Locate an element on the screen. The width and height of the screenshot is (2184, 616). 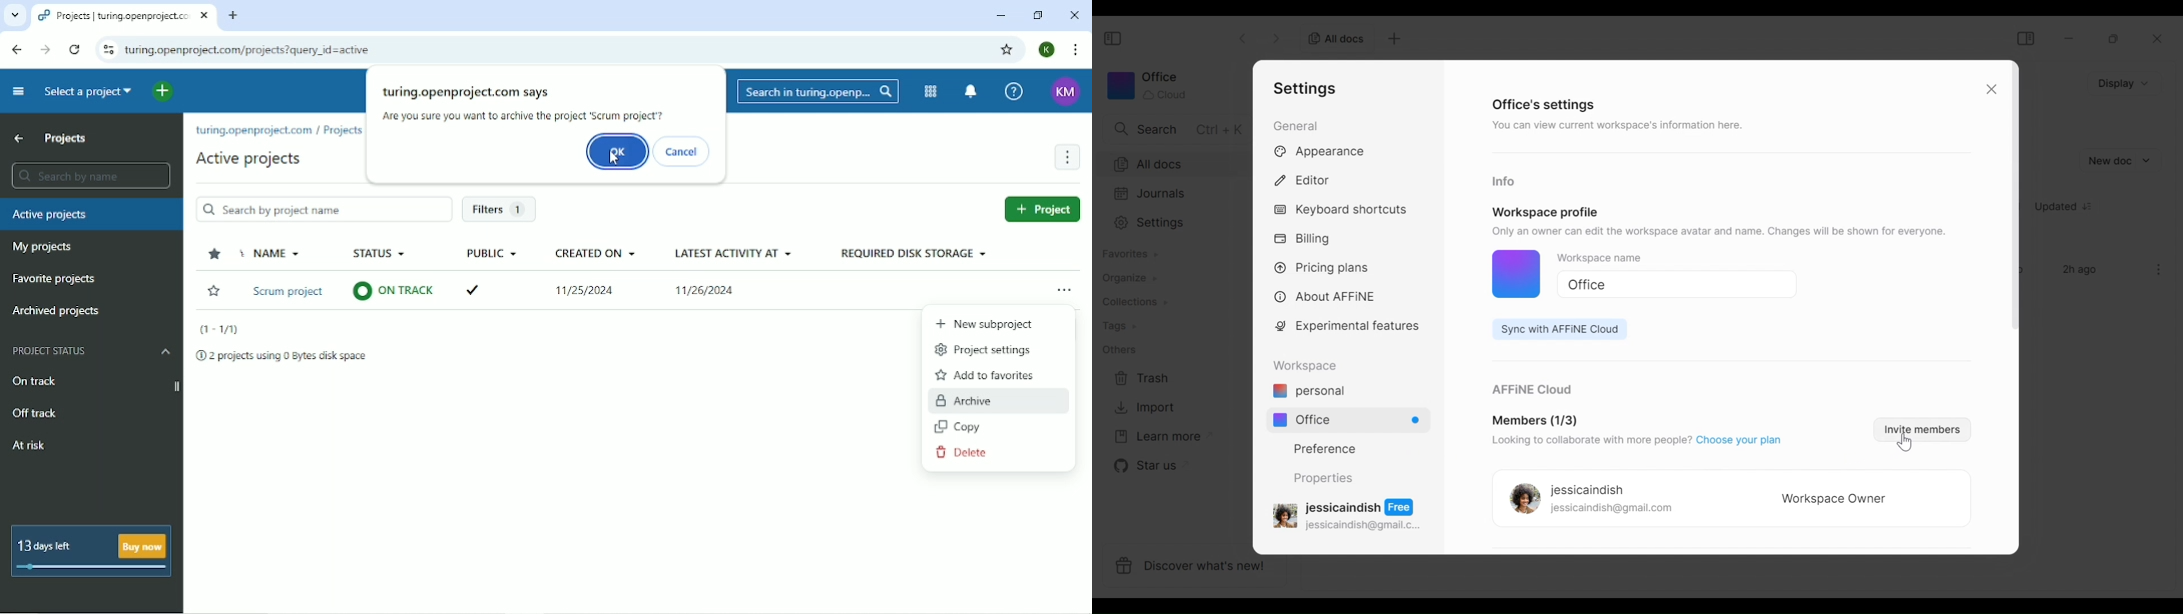
cursor is located at coordinates (612, 158).